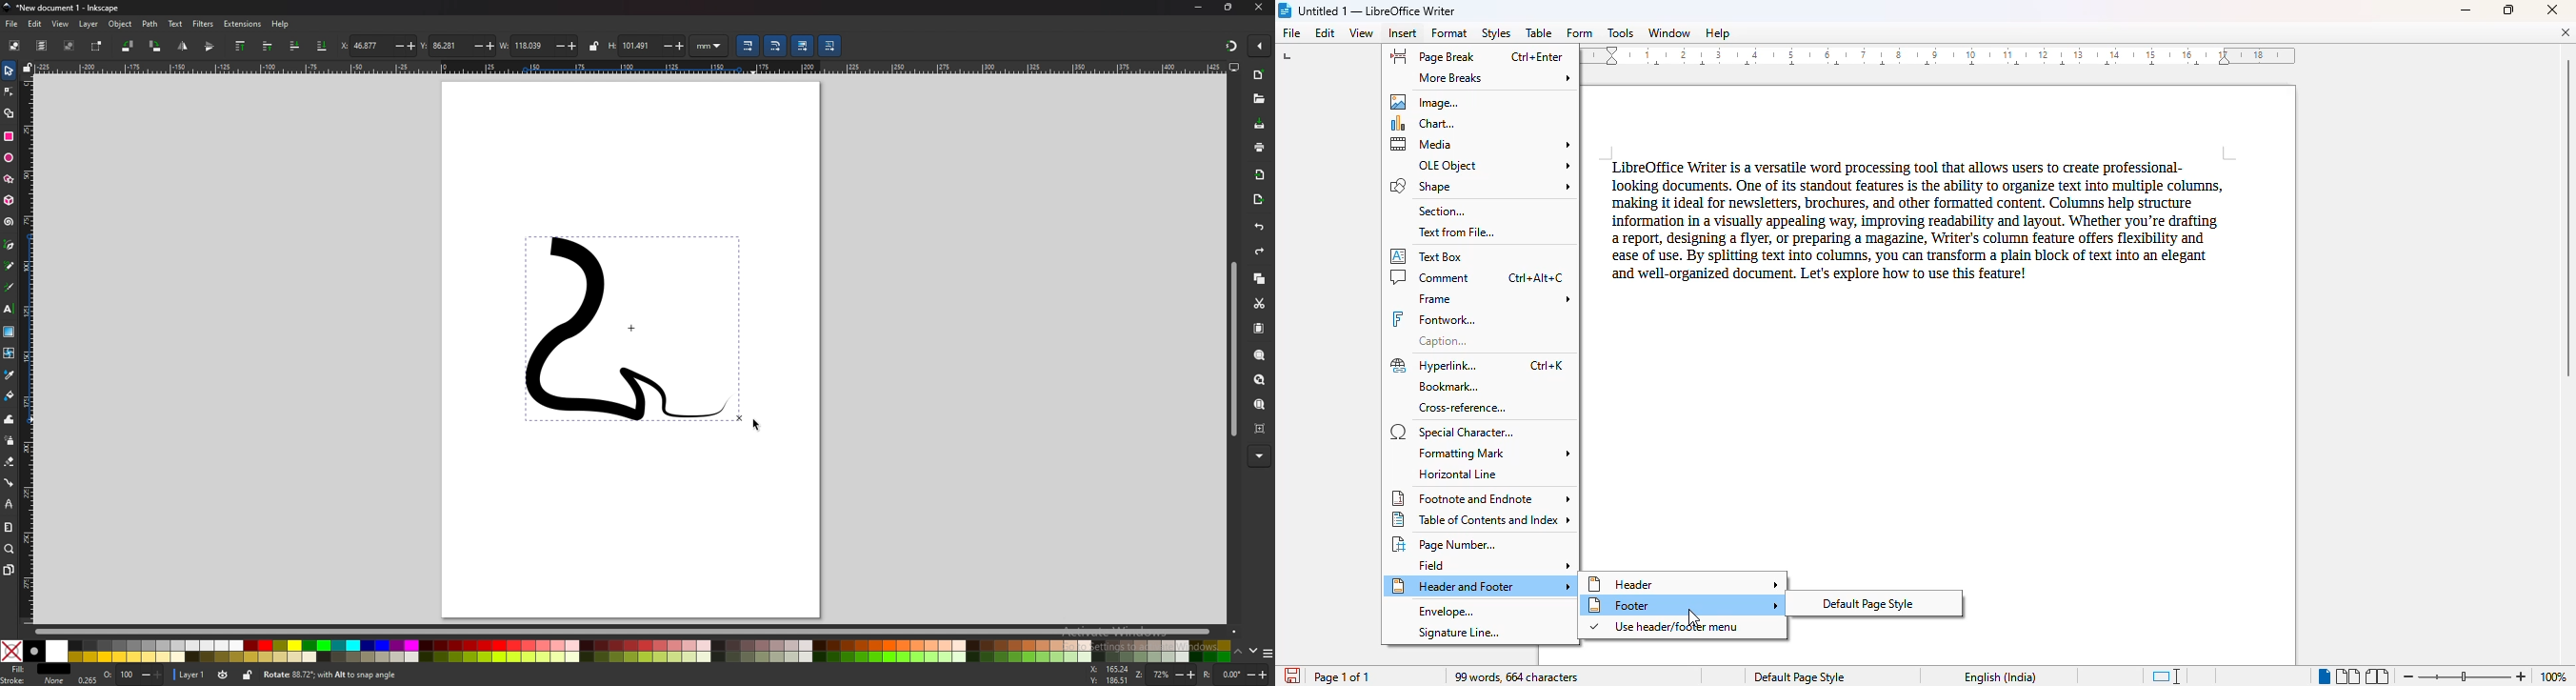 Image resolution: width=2576 pixels, height=700 pixels. Describe the element at coordinates (2521, 676) in the screenshot. I see `zoom in` at that location.